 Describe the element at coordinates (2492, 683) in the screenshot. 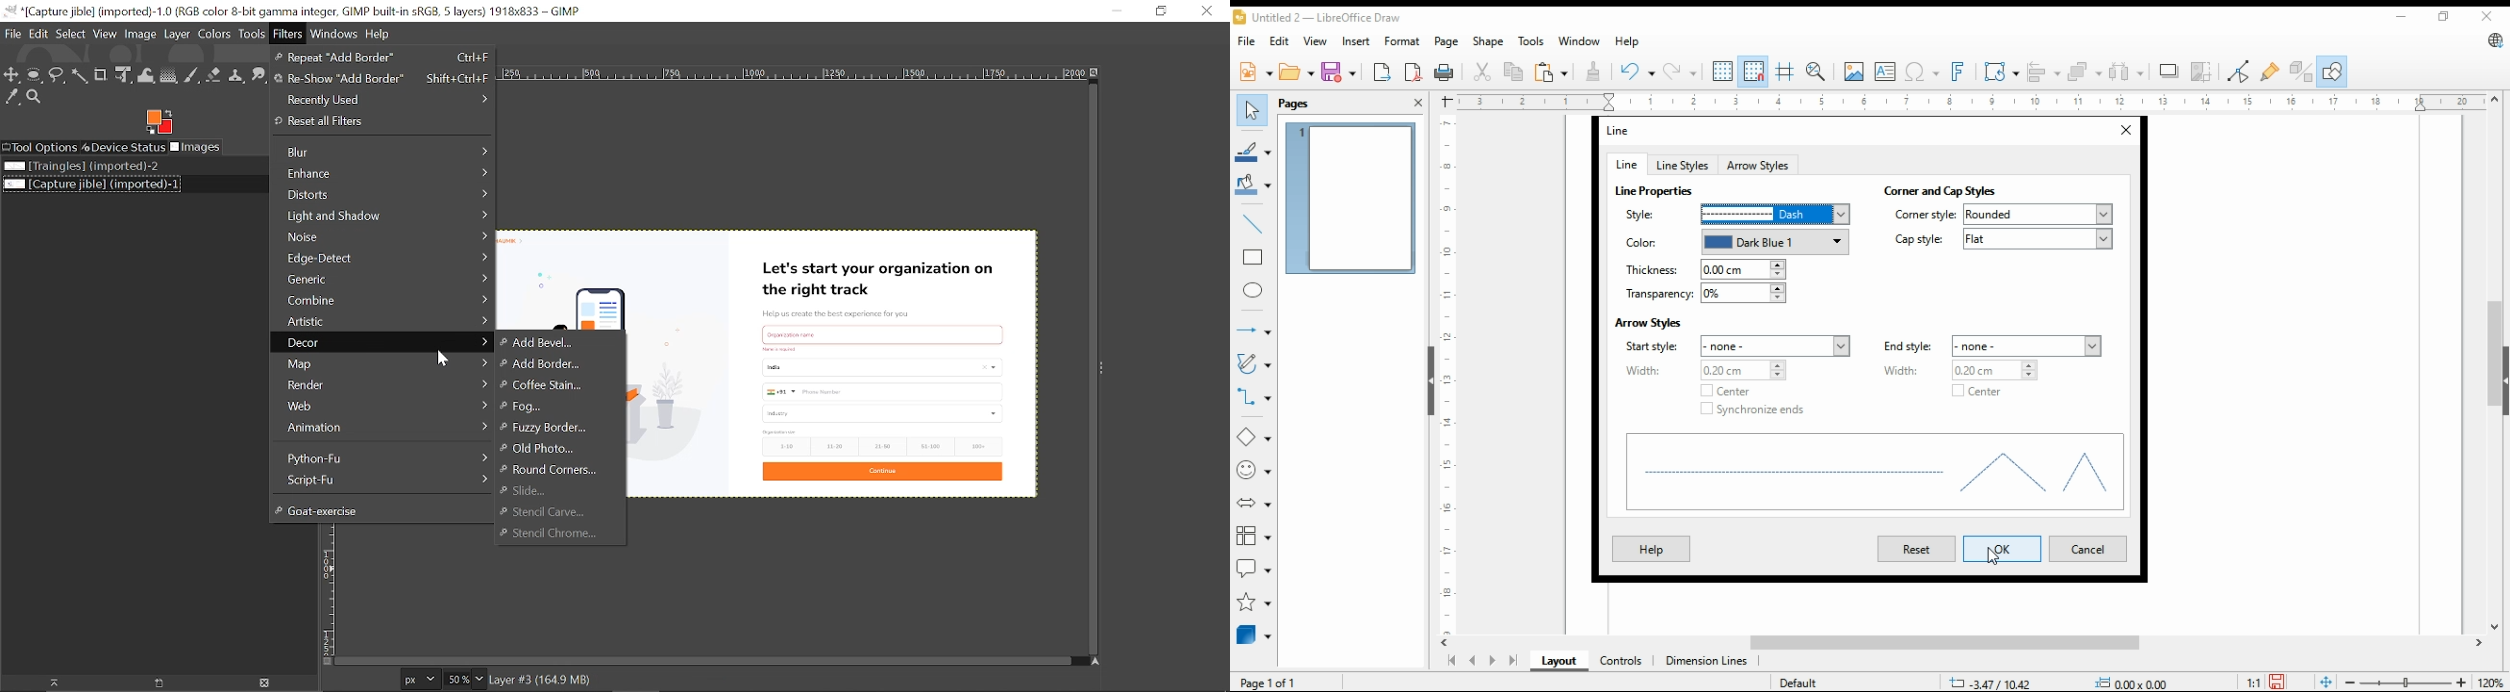

I see `zoom factor` at that location.